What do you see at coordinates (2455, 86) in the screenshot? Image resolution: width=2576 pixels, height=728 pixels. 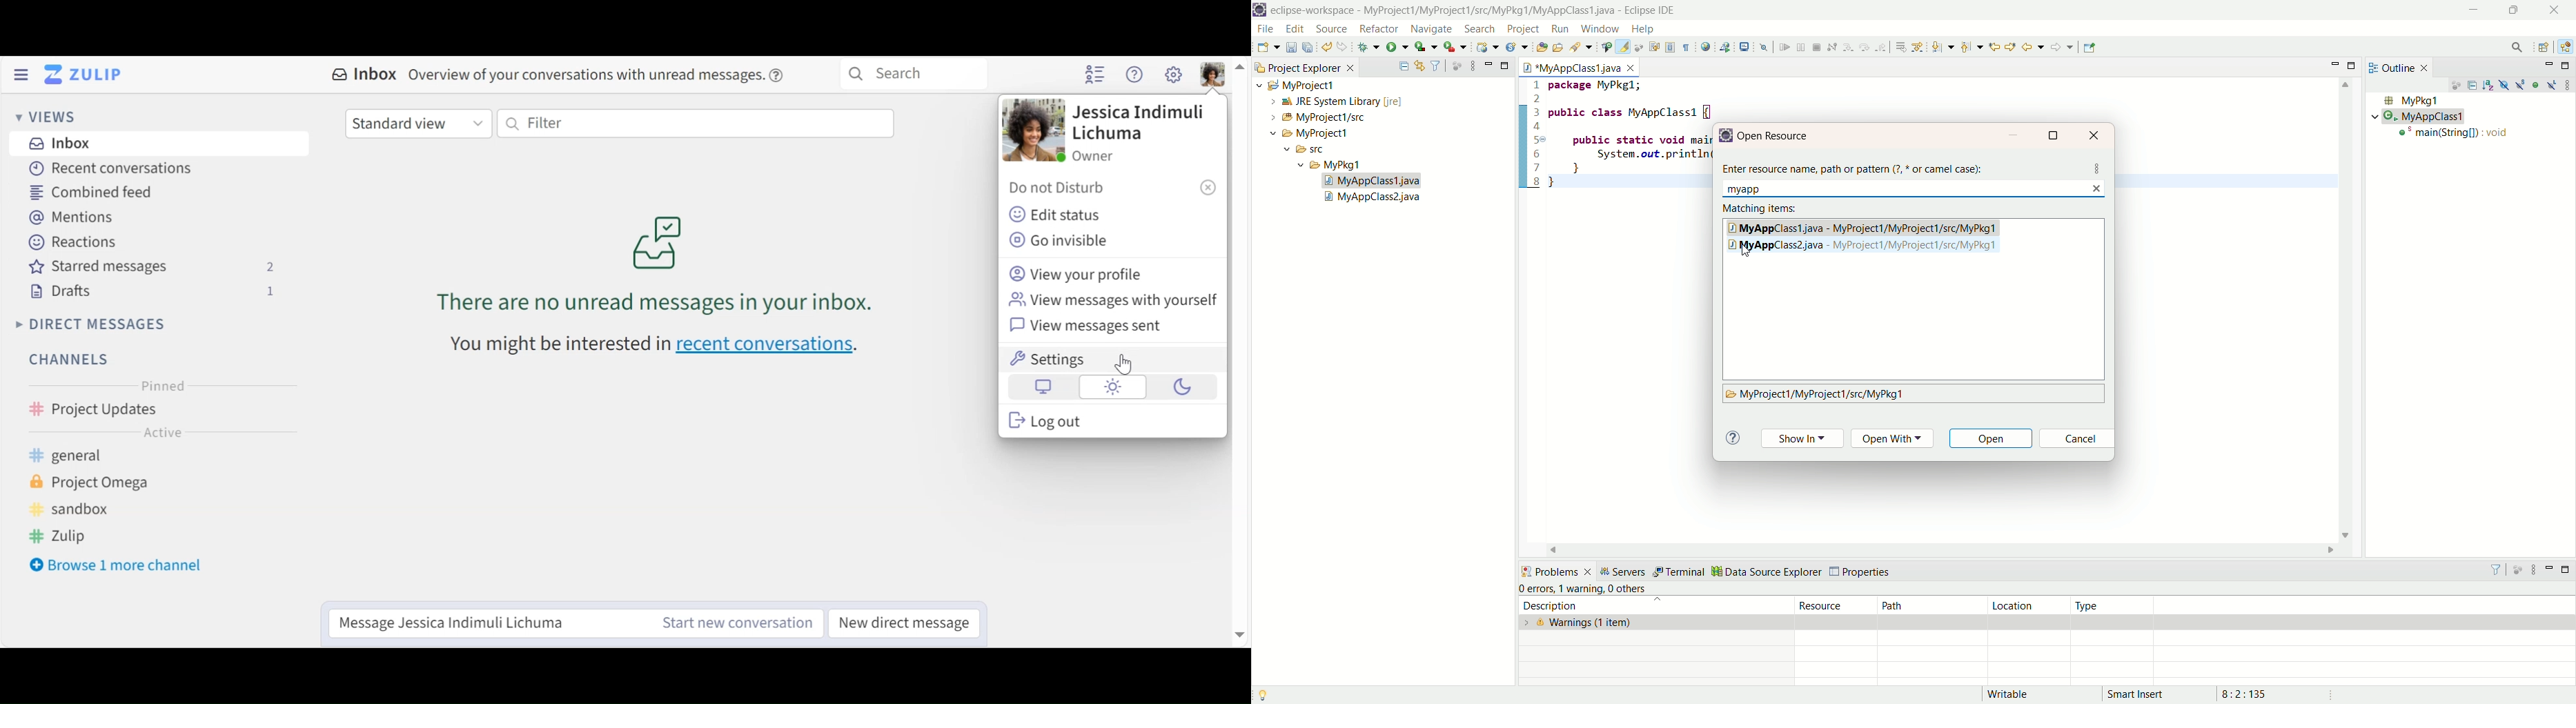 I see `focus on active task` at bounding box center [2455, 86].